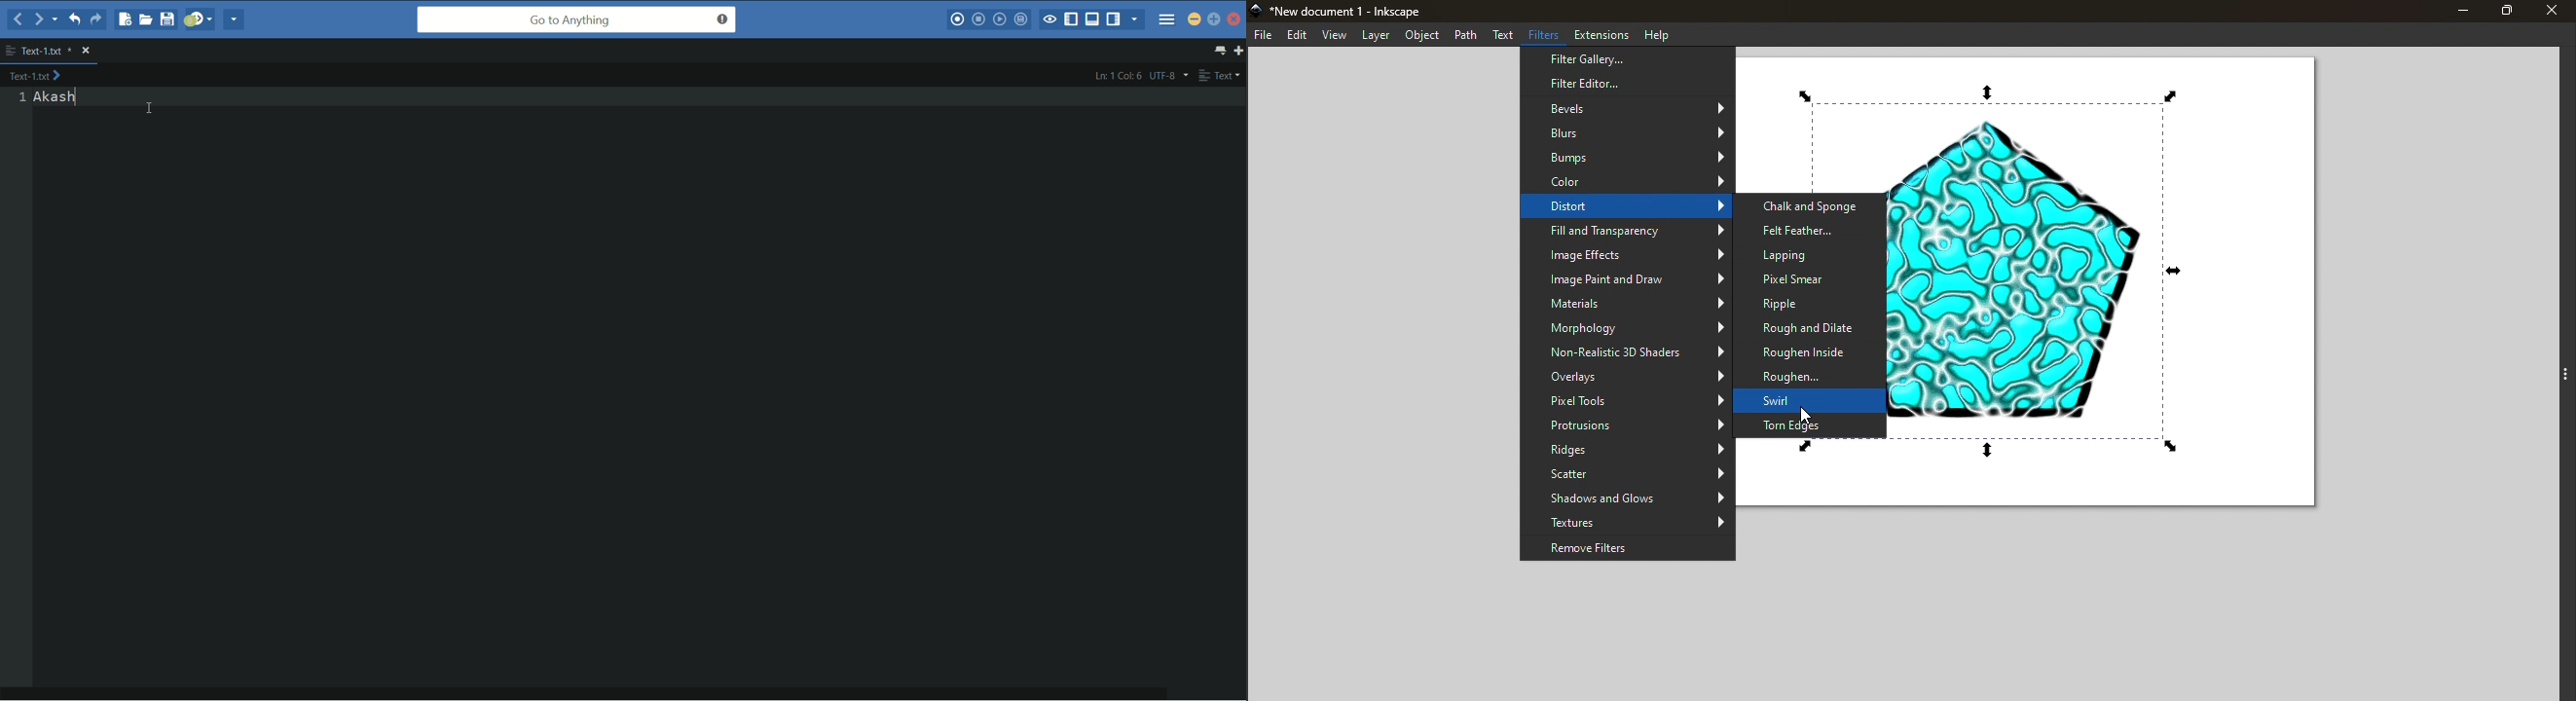 The width and height of the screenshot is (2576, 728). I want to click on Extensions, so click(1601, 34).